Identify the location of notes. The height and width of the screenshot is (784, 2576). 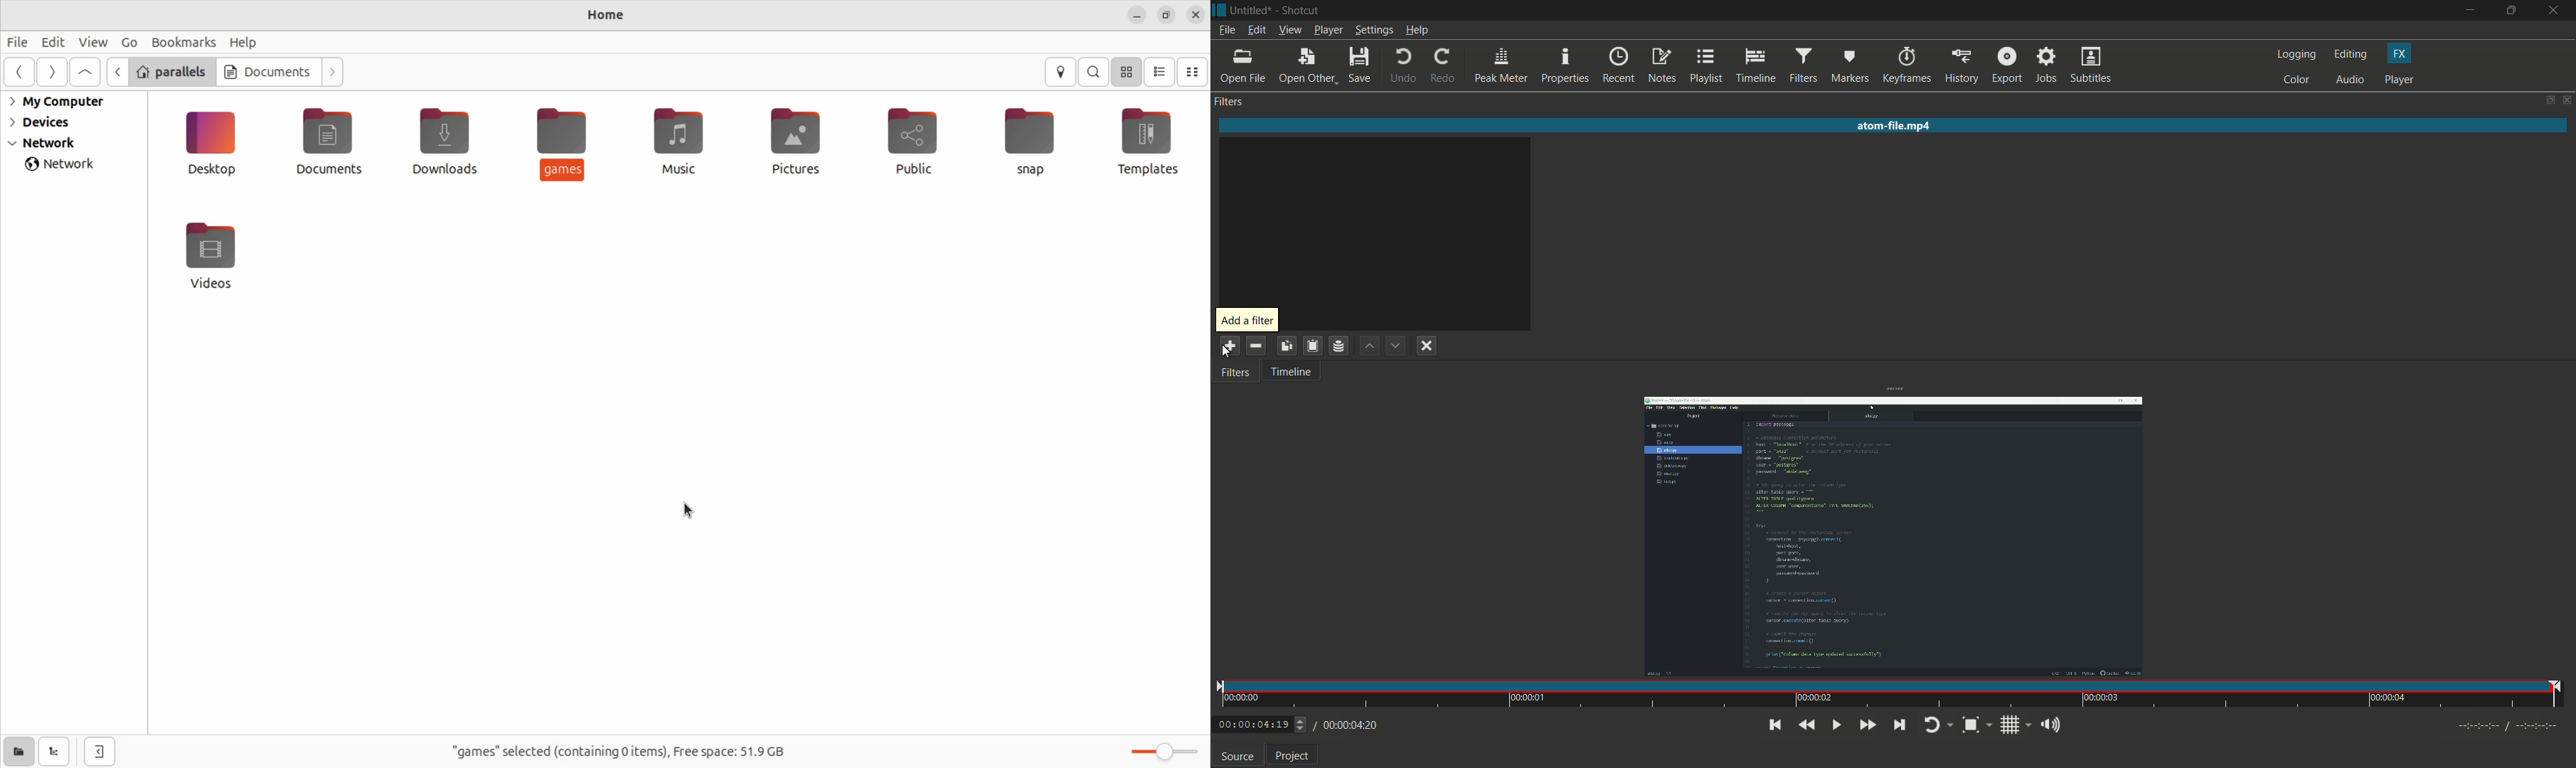
(1662, 65).